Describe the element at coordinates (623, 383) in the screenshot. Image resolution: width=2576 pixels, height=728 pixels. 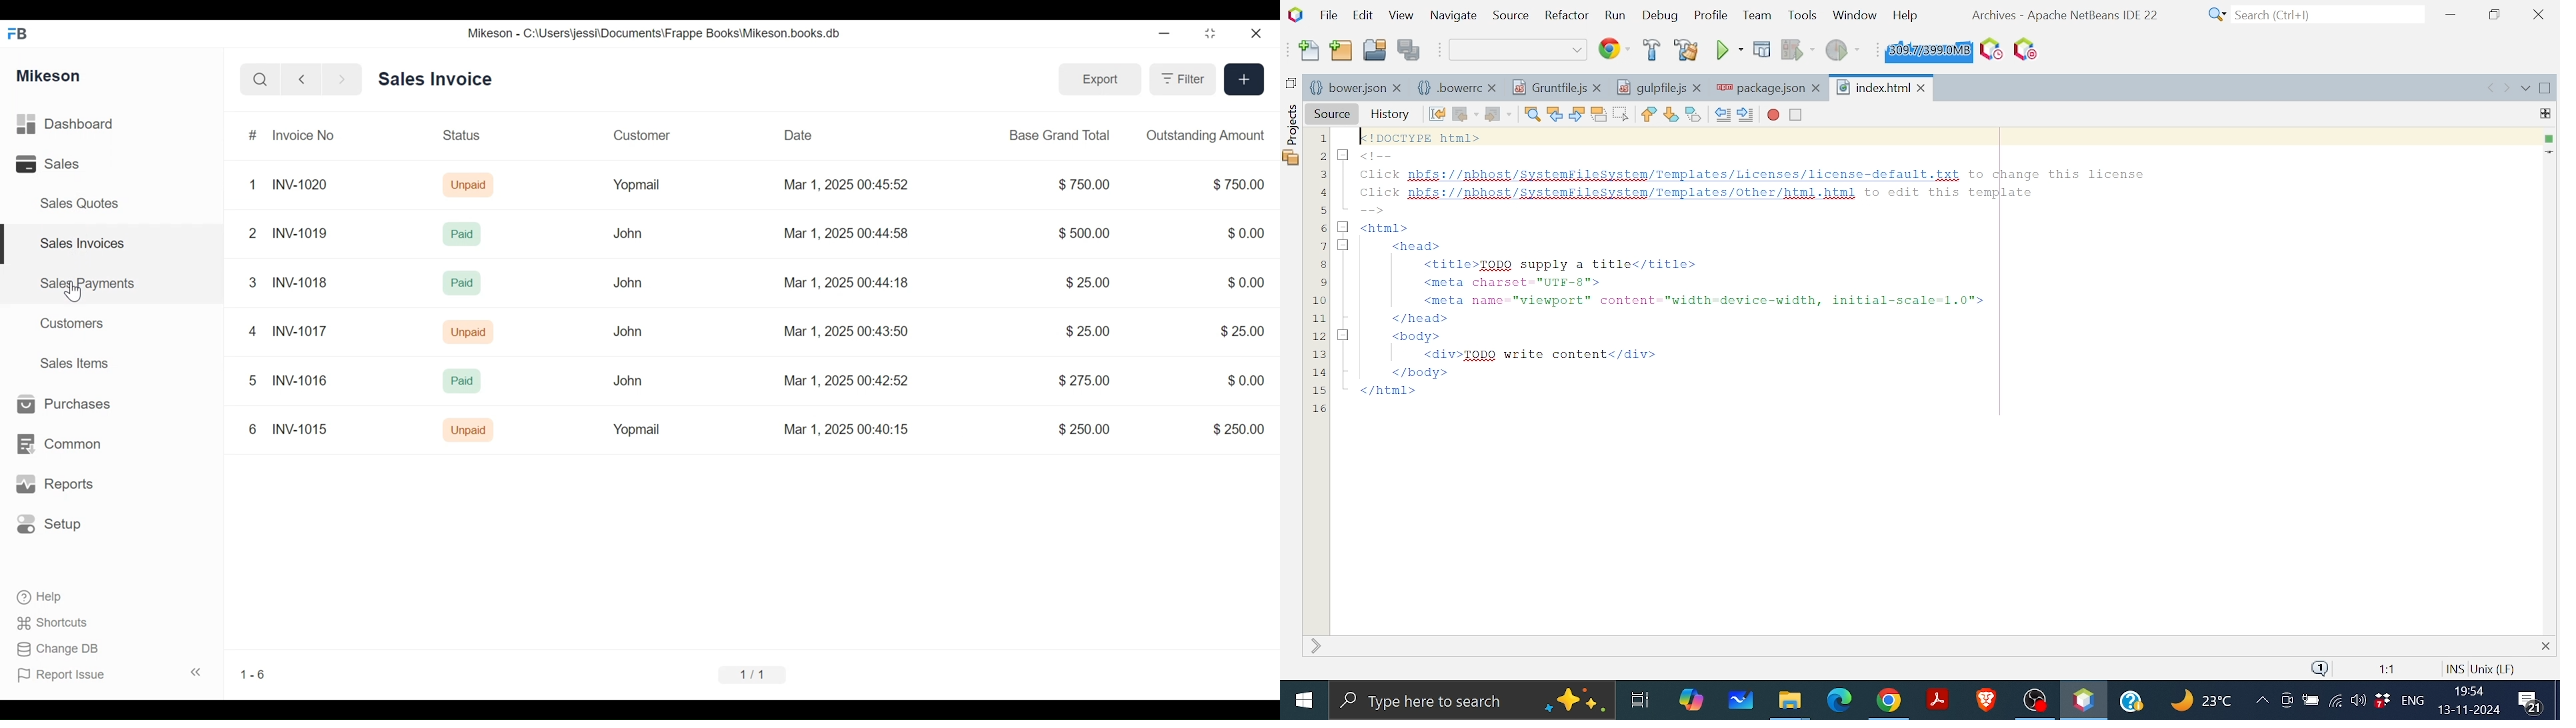
I see `John` at that location.